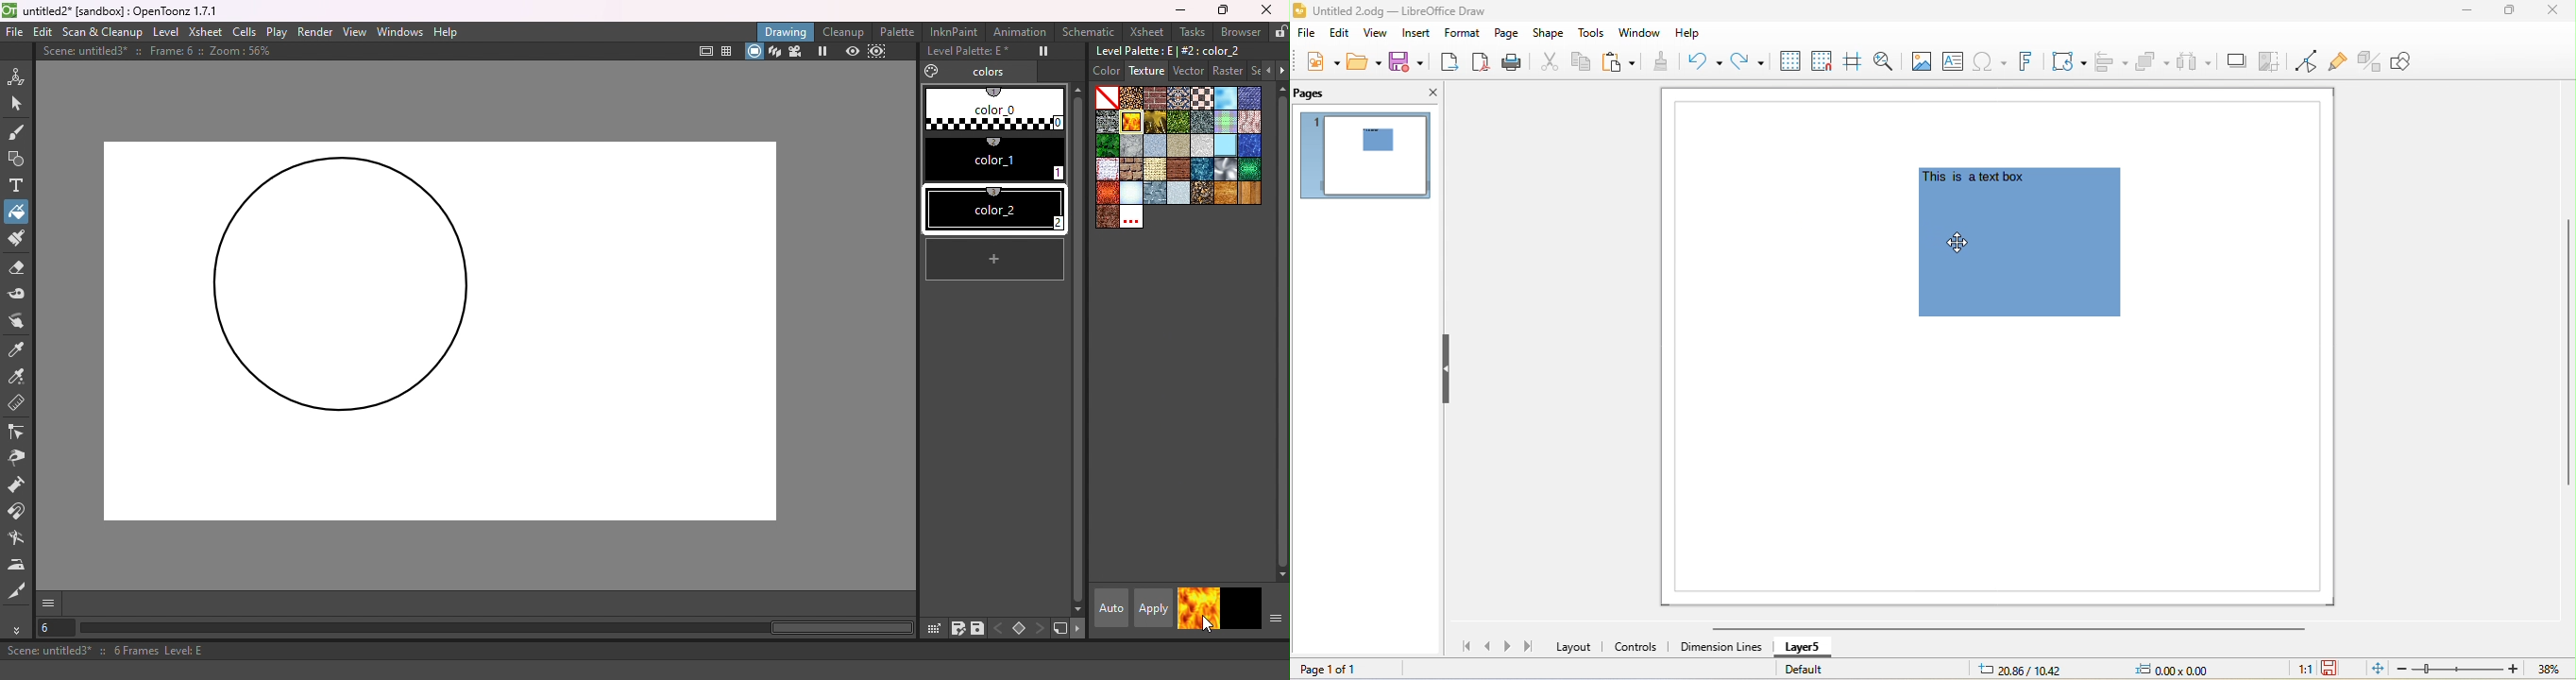 This screenshot has height=700, width=2576. I want to click on Finger tool, so click(20, 320).